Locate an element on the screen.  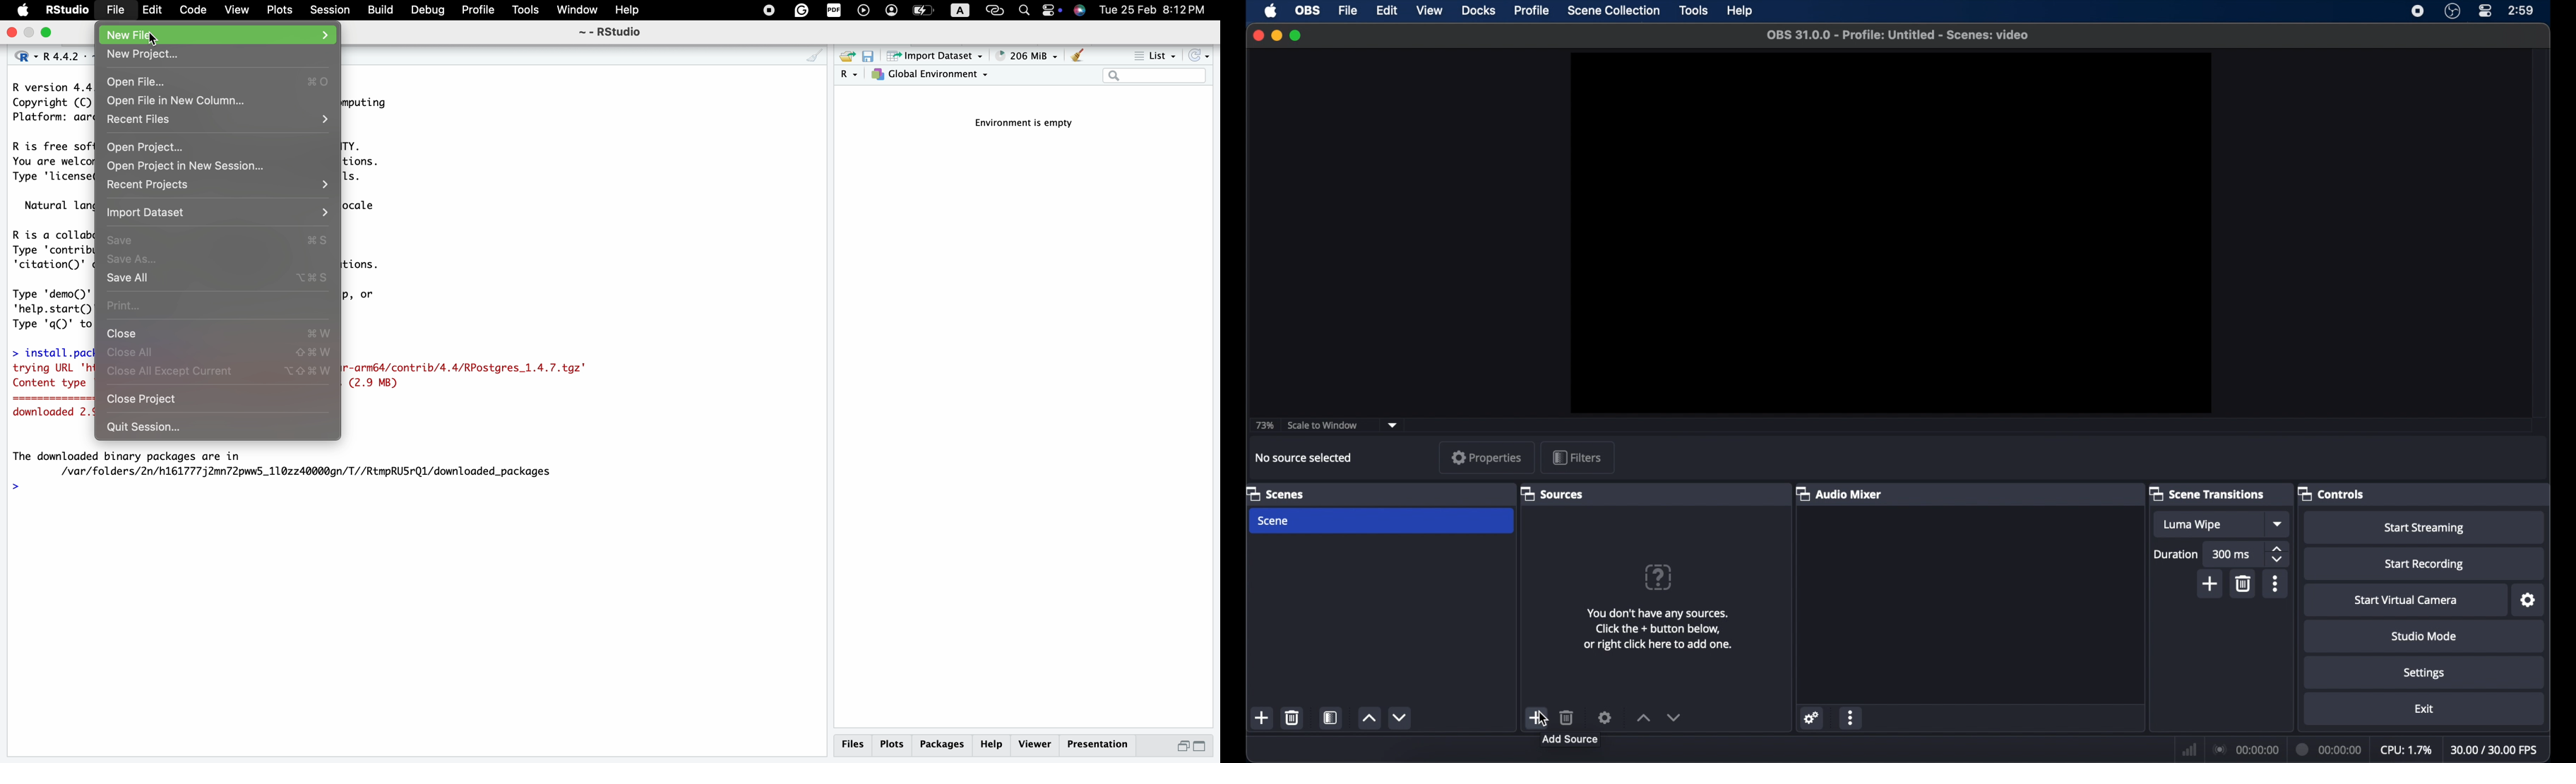
import dataset is located at coordinates (220, 212).